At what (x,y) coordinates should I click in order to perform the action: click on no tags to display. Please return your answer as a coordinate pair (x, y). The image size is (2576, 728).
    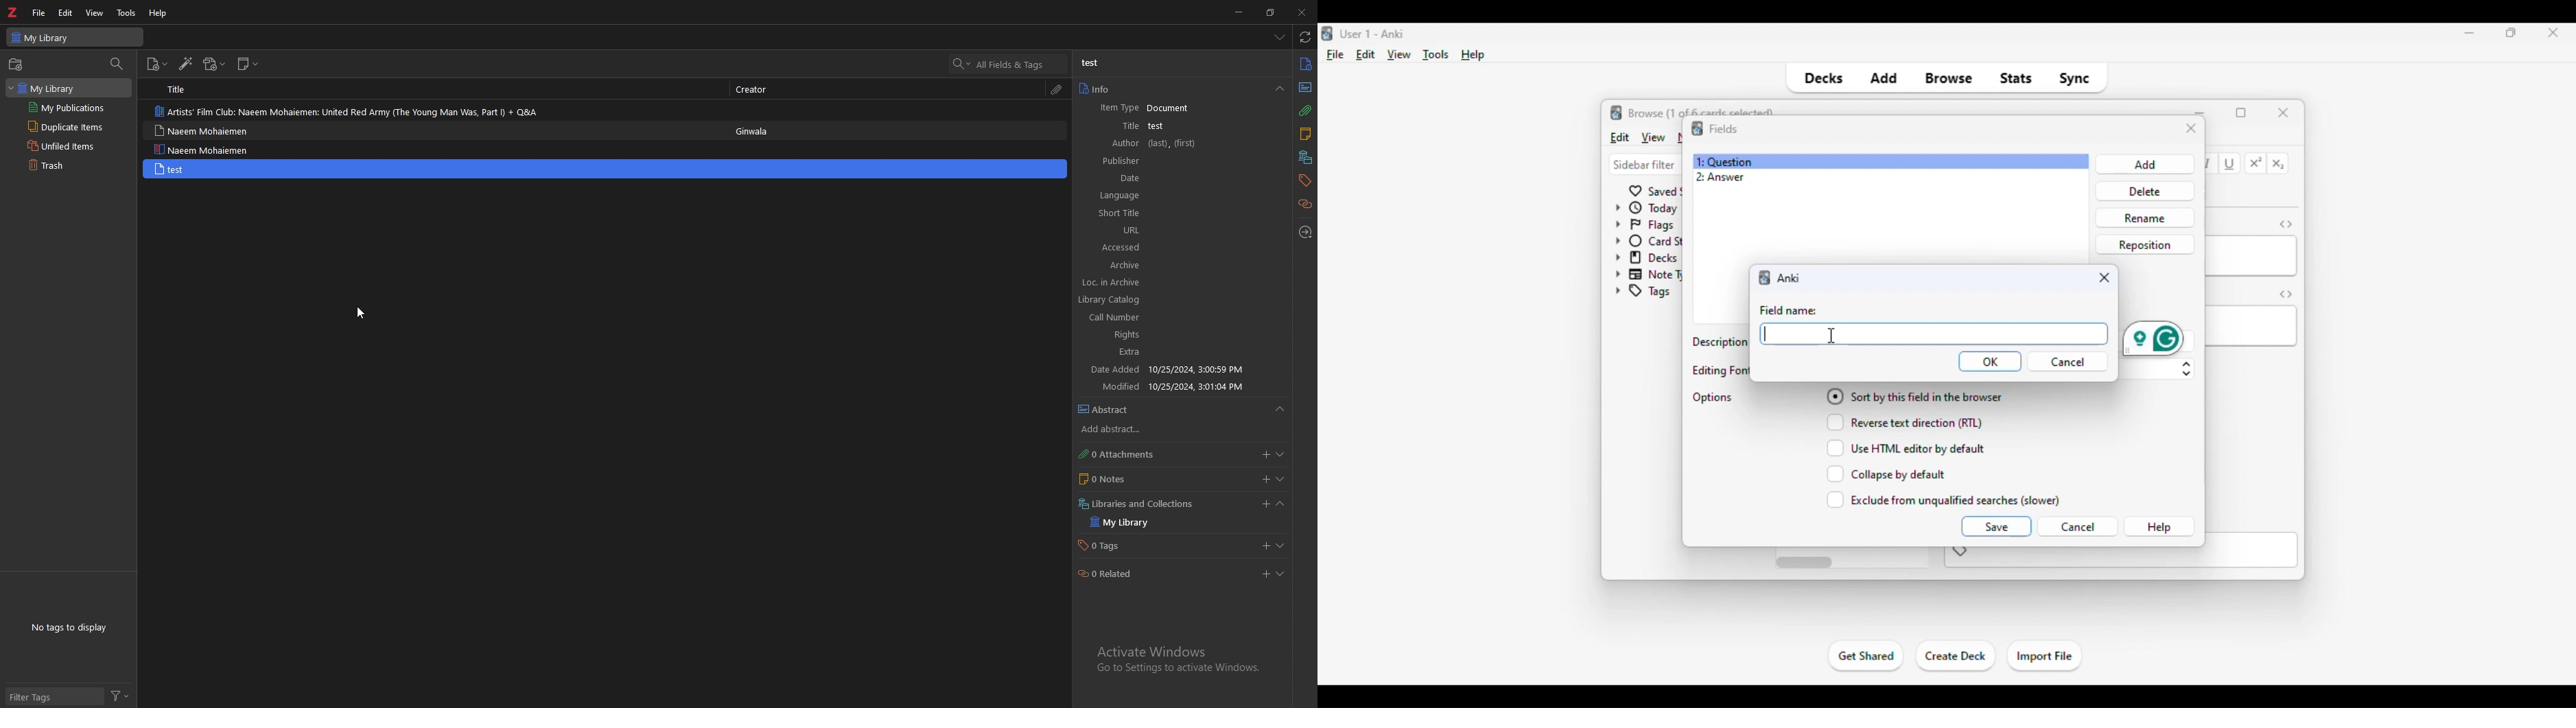
    Looking at the image, I should click on (68, 627).